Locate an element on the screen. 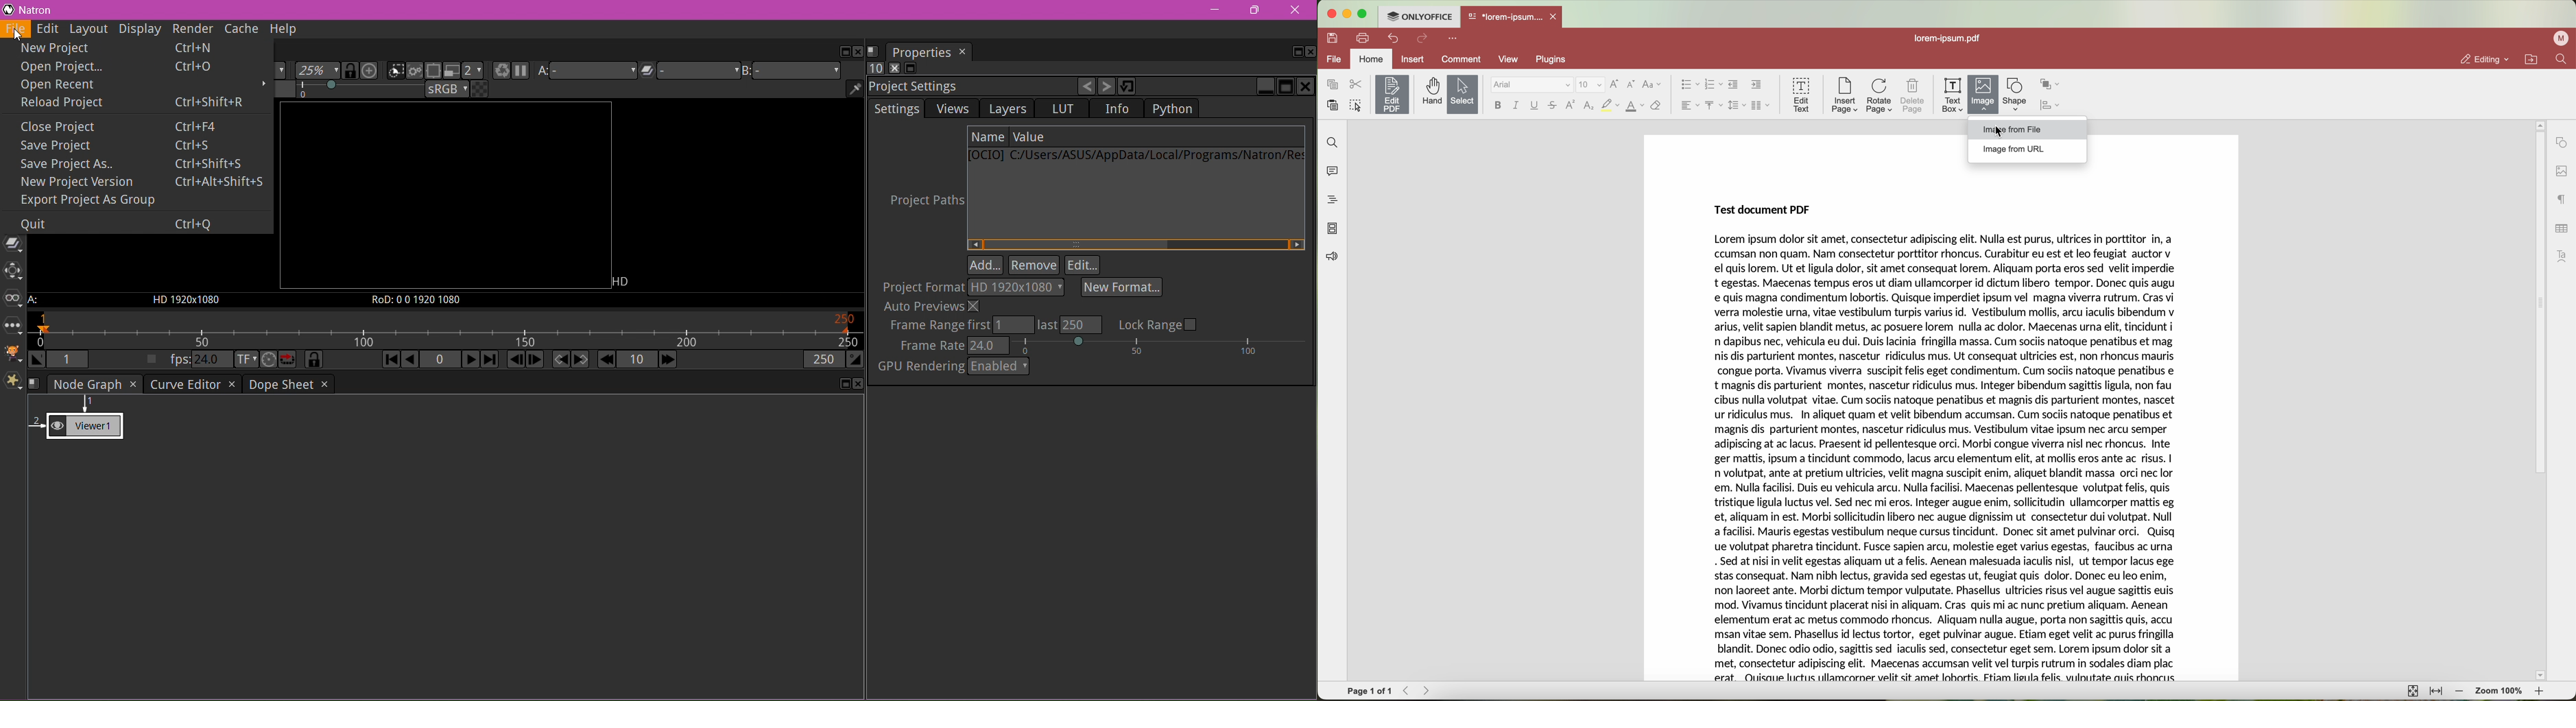 This screenshot has width=2576, height=728. Image is located at coordinates (1984, 95).